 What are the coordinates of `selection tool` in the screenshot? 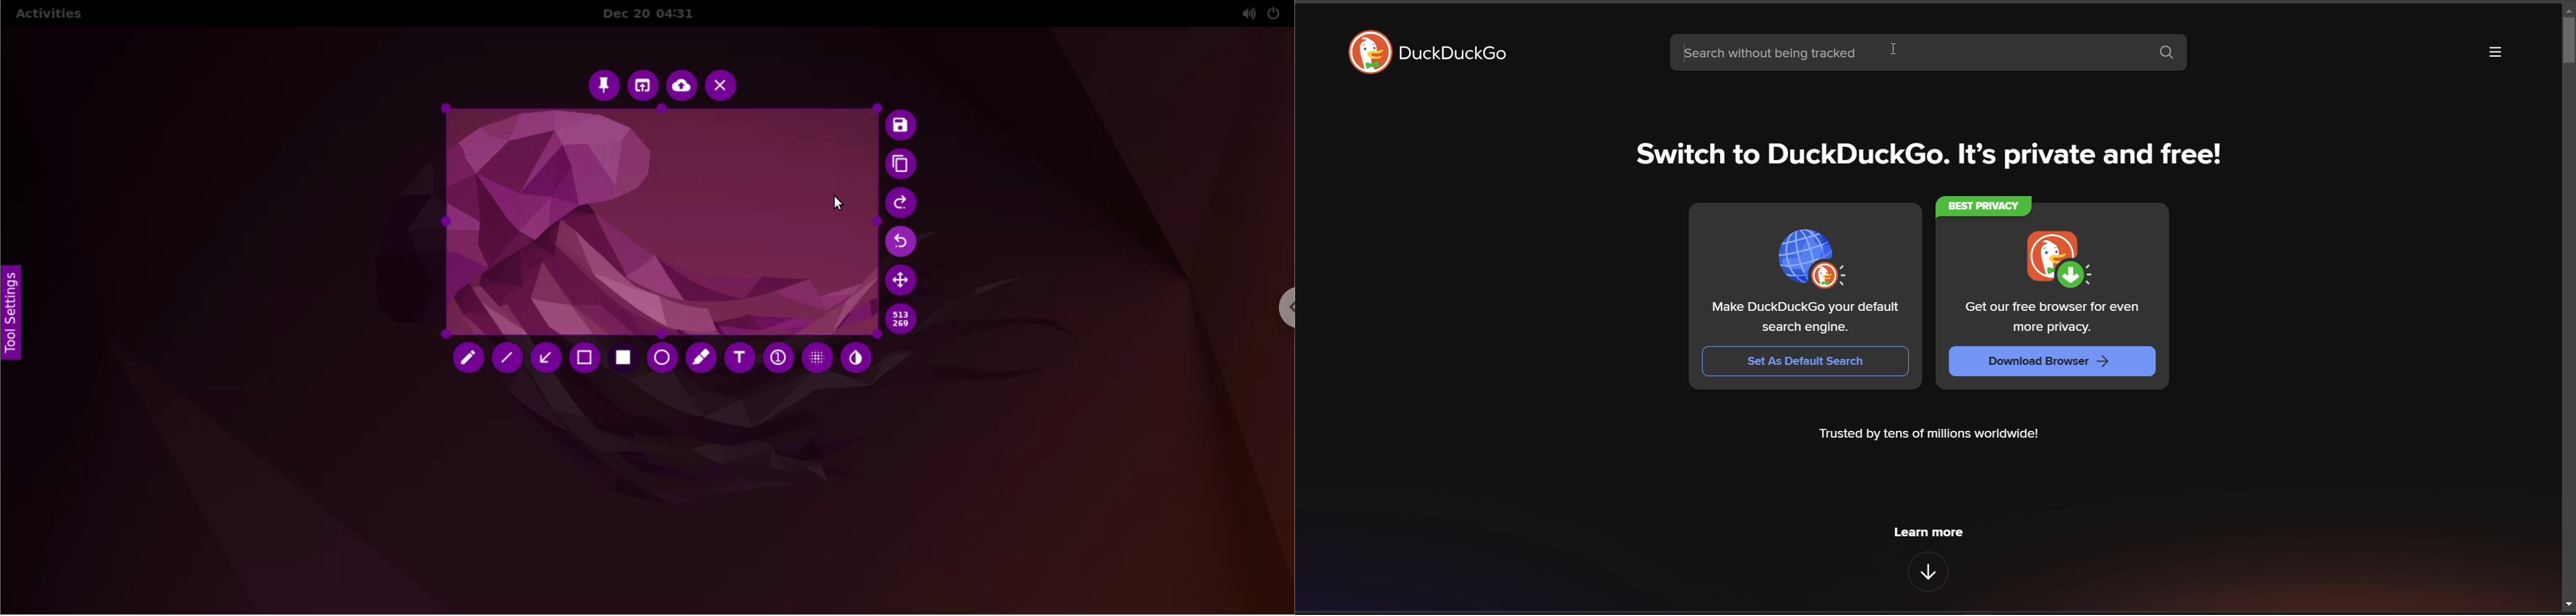 It's located at (584, 360).